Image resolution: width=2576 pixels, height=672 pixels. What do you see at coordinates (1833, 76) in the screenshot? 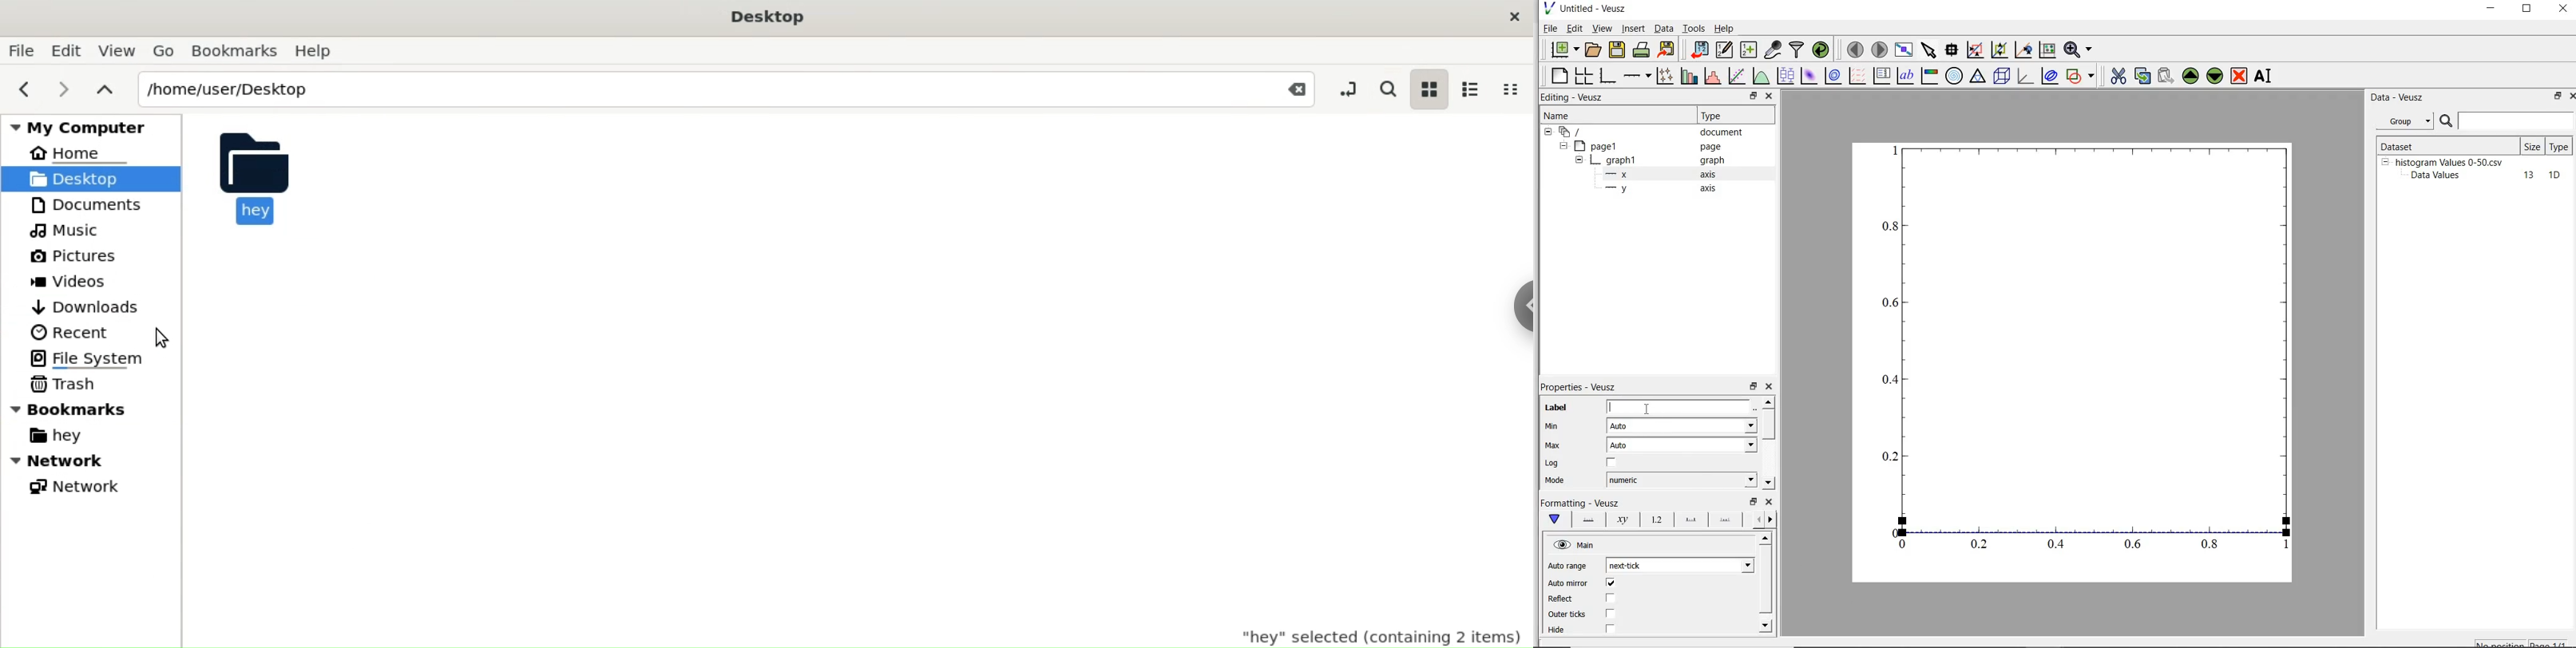
I see `plot 2d dataset as contours` at bounding box center [1833, 76].